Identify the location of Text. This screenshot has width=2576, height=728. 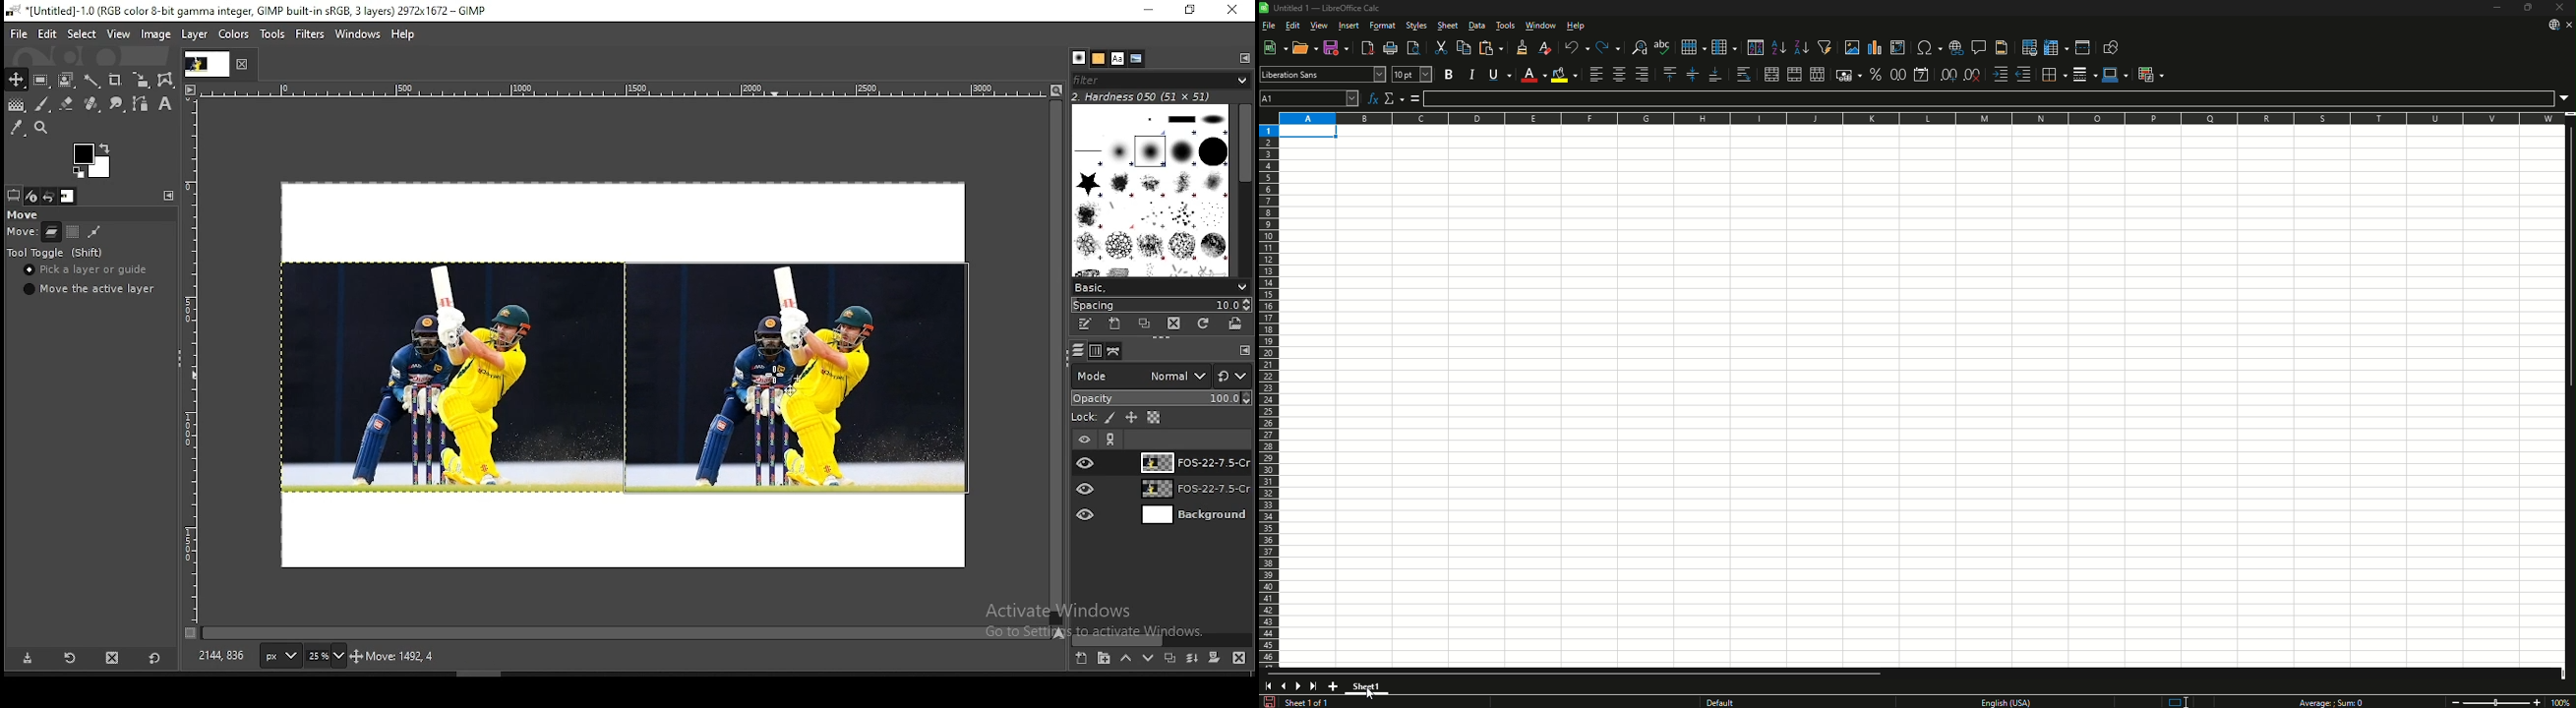
(2004, 702).